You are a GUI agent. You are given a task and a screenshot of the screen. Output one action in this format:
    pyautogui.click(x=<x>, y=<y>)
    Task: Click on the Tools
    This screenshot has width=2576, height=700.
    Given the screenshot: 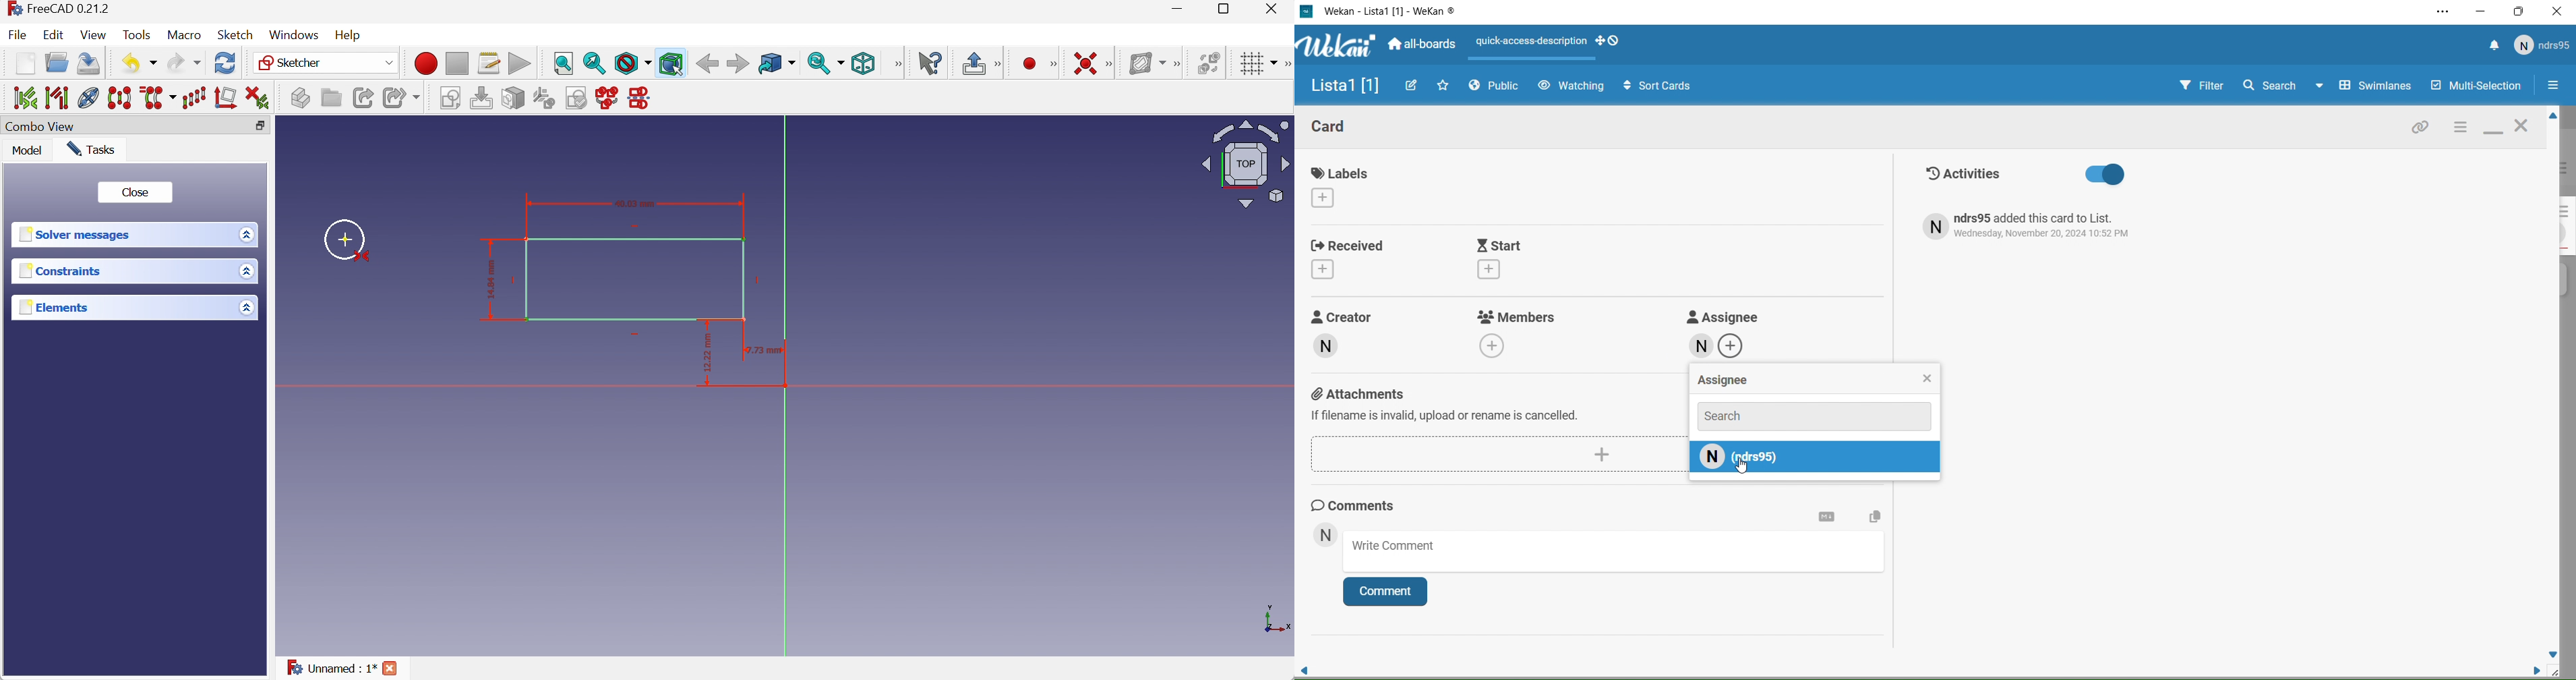 What is the action you would take?
    pyautogui.click(x=138, y=35)
    